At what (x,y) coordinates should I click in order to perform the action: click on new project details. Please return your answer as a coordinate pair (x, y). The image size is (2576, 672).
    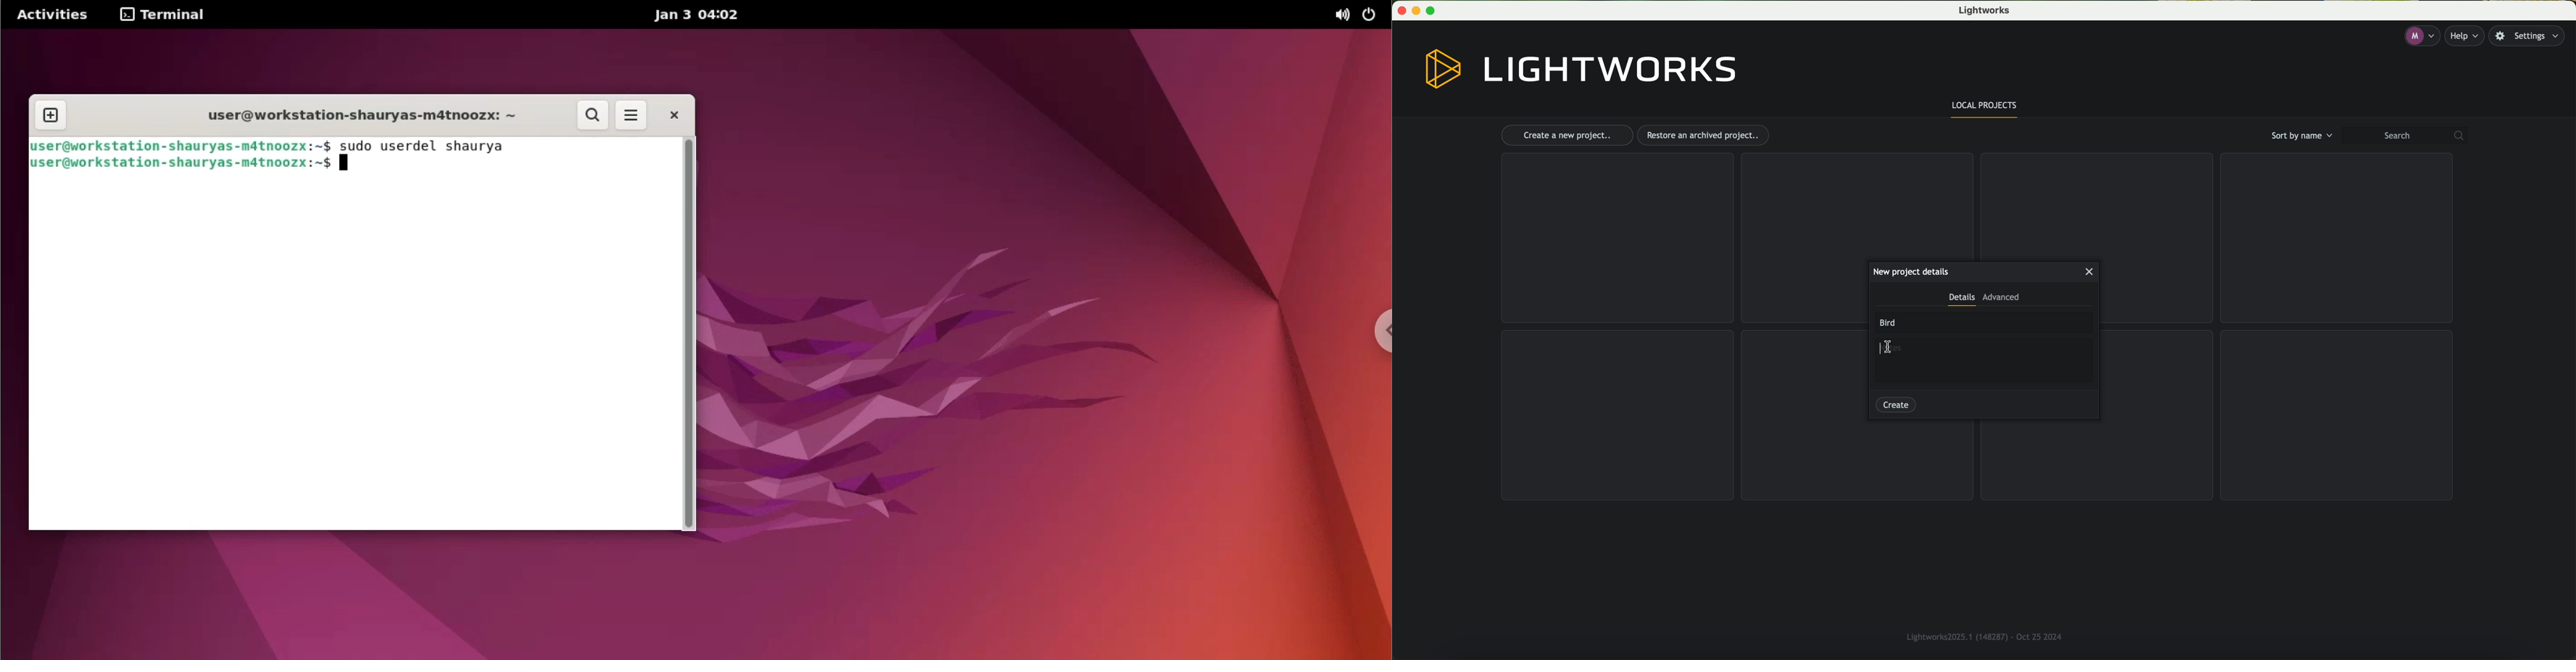
    Looking at the image, I should click on (1910, 271).